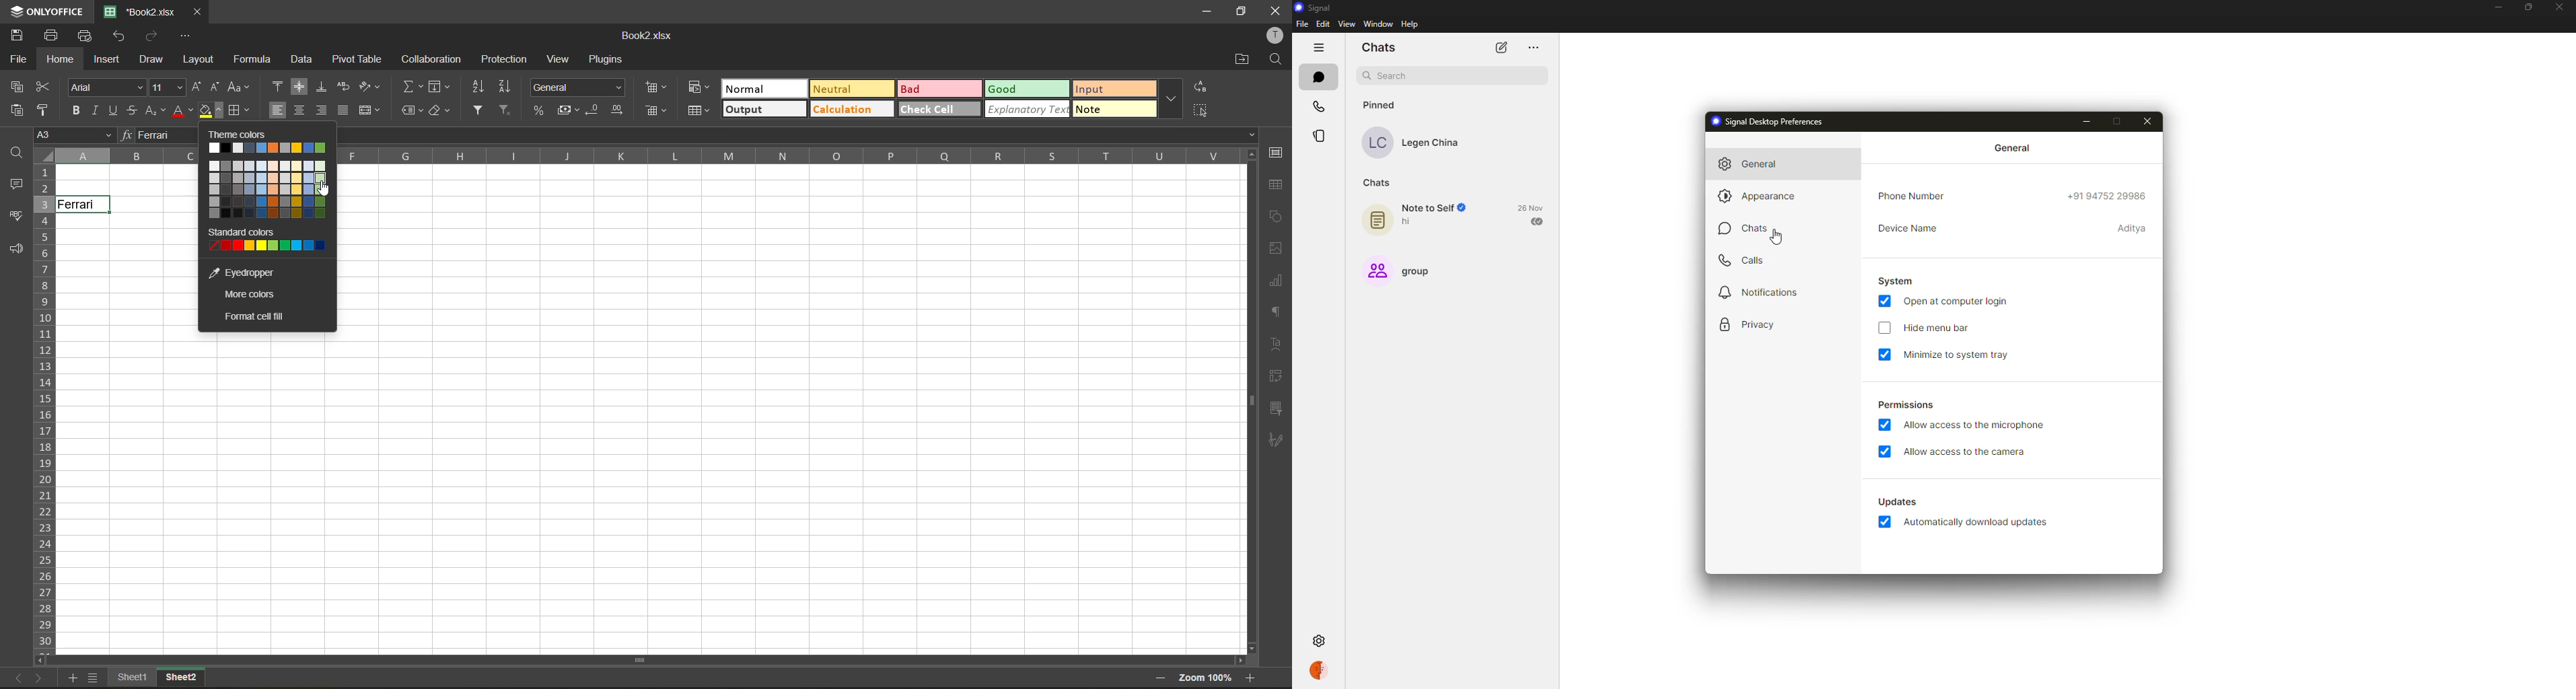 The width and height of the screenshot is (2576, 700). Describe the element at coordinates (323, 192) in the screenshot. I see `Cursor` at that location.